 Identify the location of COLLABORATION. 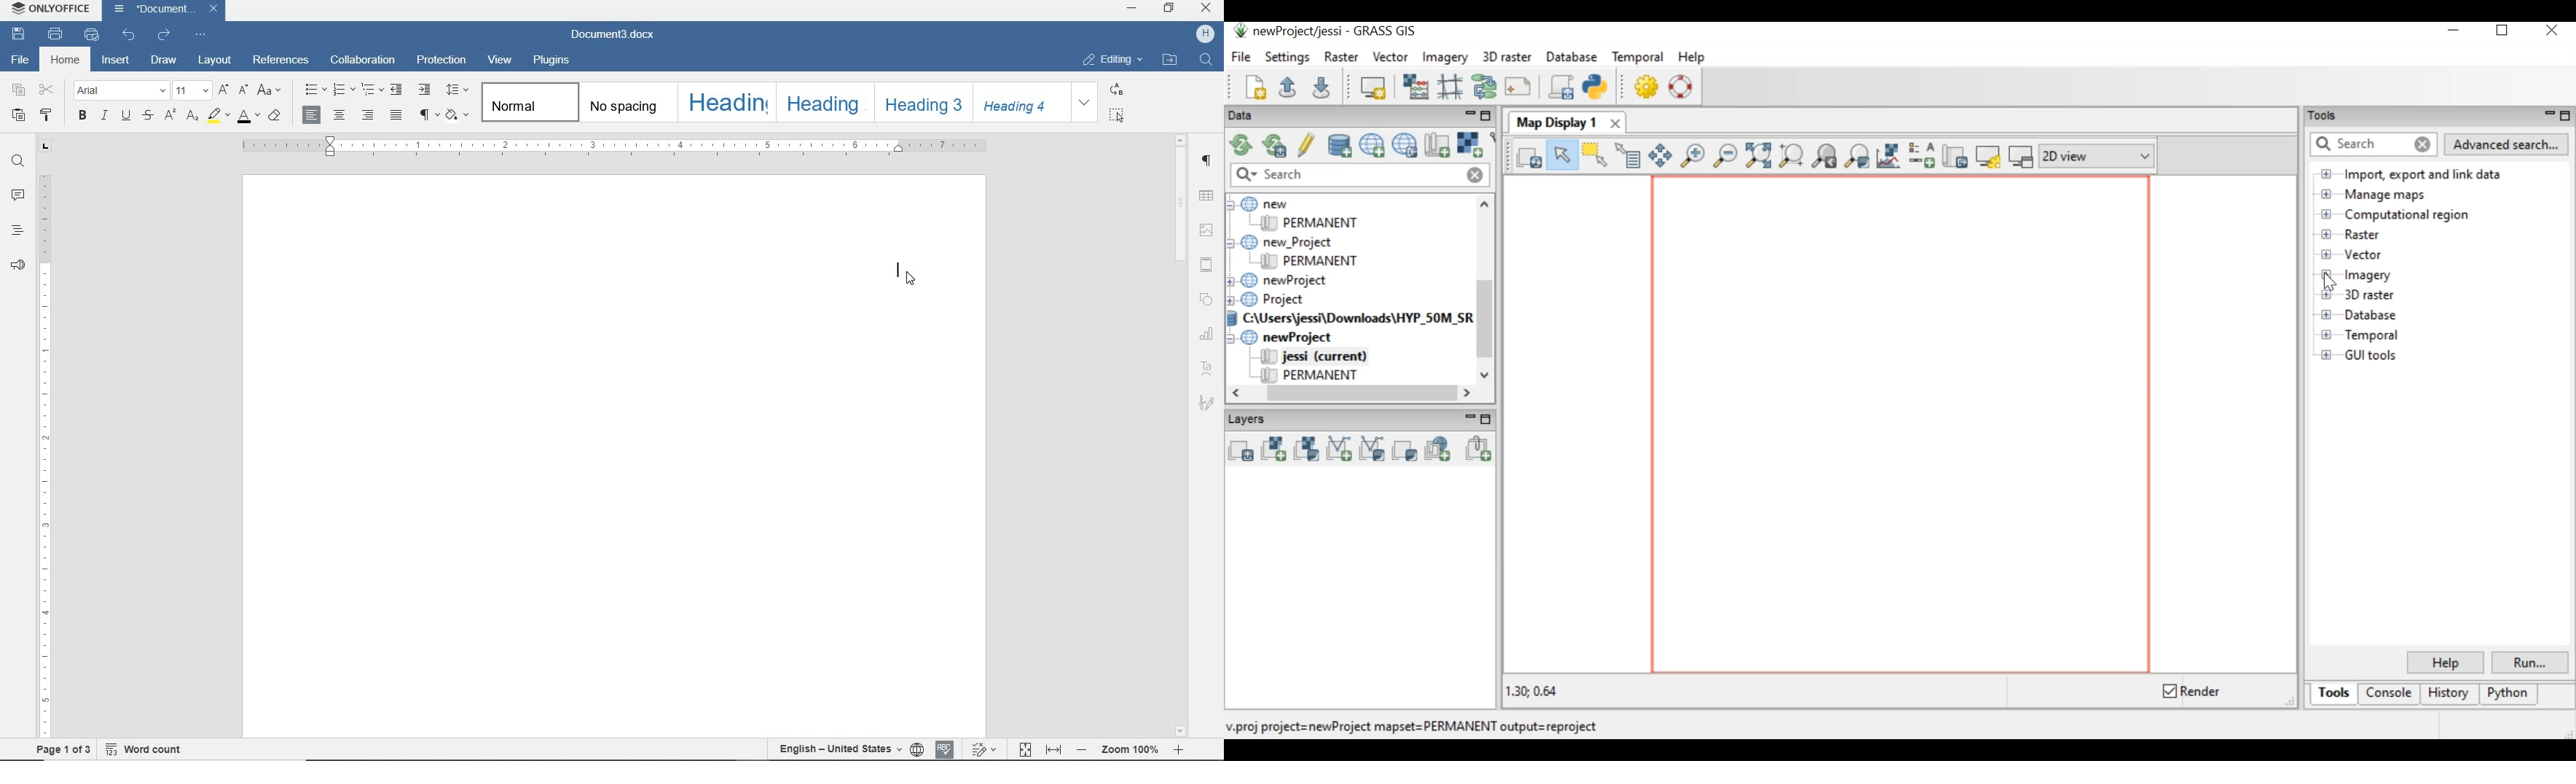
(363, 62).